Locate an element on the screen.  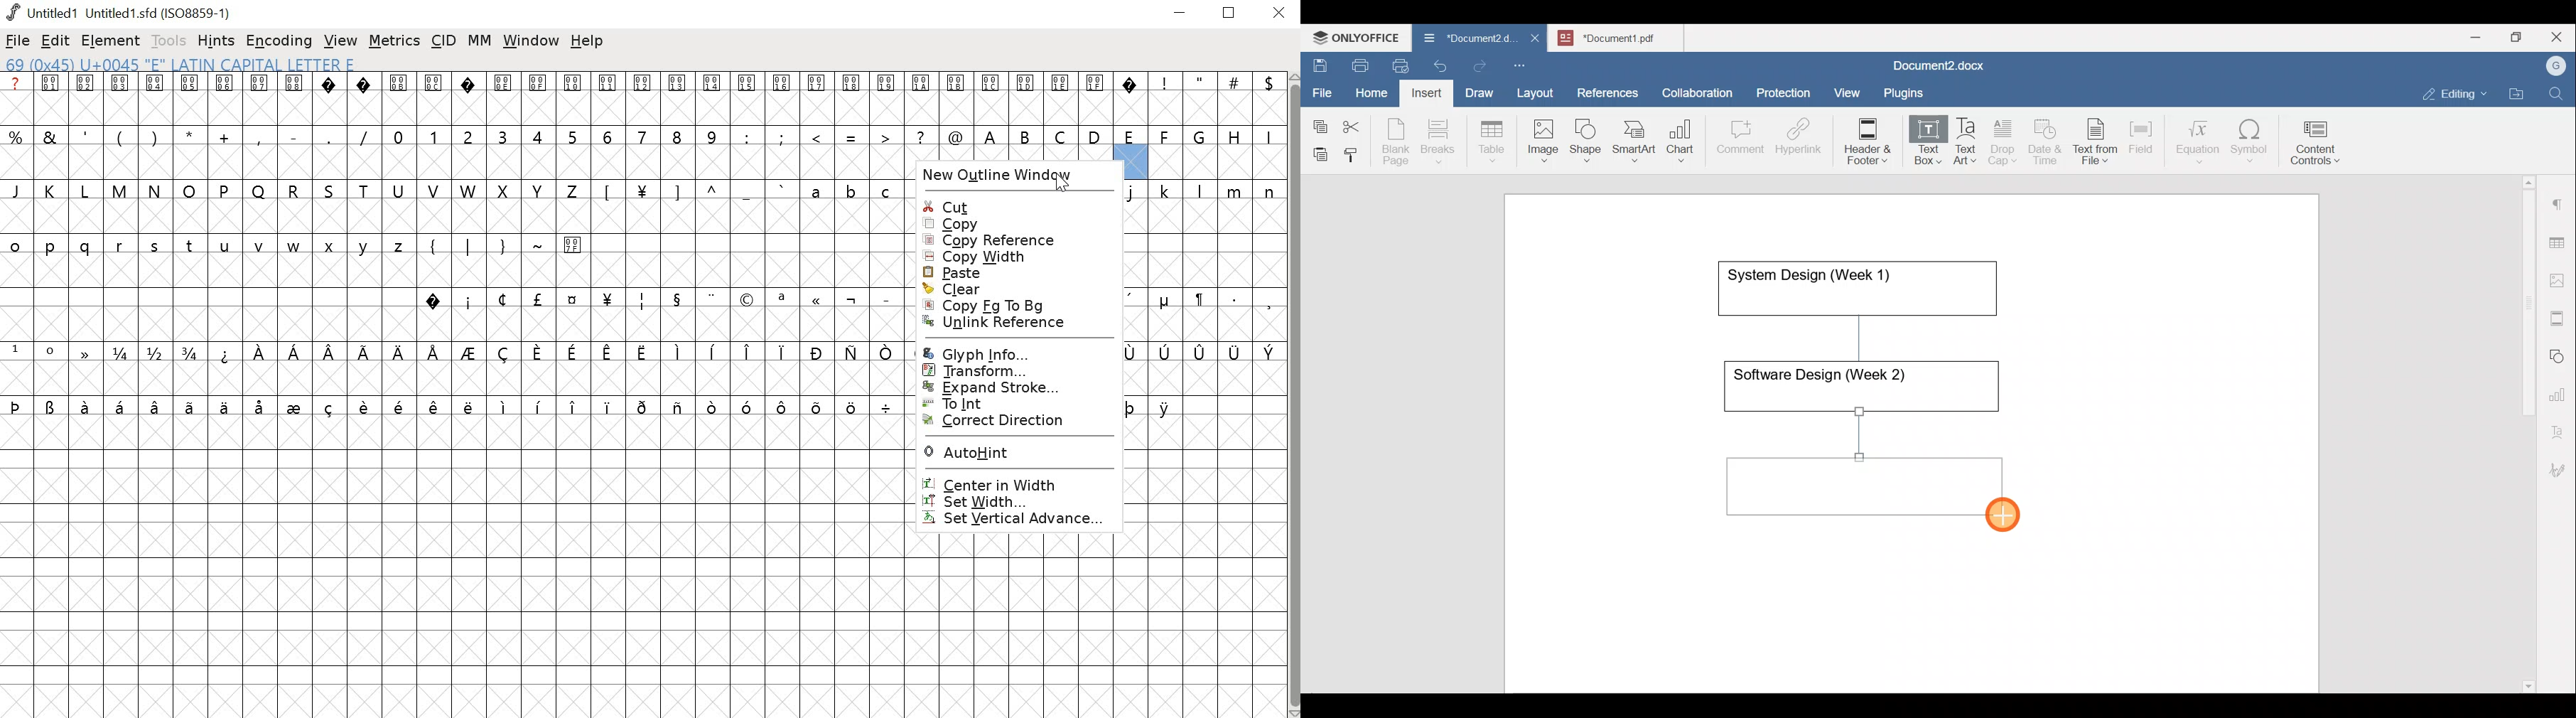
CID is located at coordinates (443, 42).